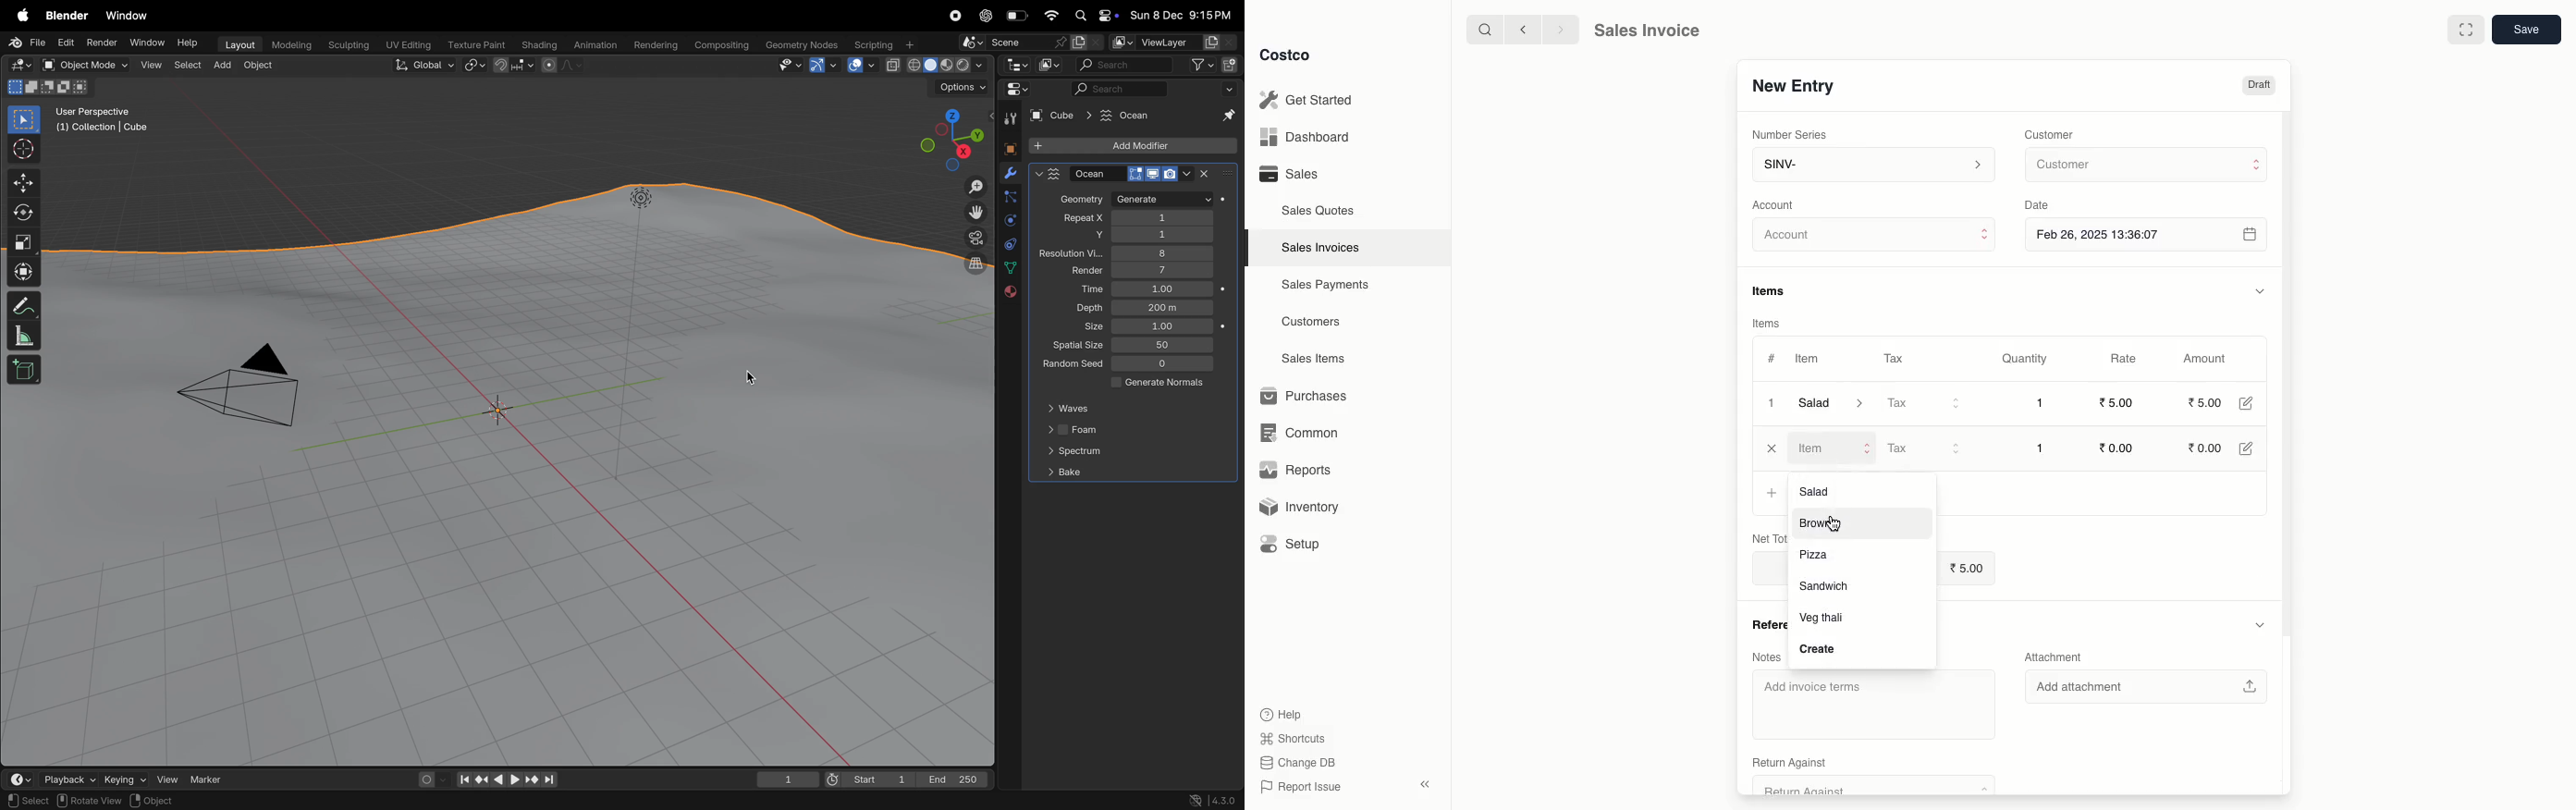 This screenshot has width=2576, height=812. Describe the element at coordinates (189, 45) in the screenshot. I see `help` at that location.